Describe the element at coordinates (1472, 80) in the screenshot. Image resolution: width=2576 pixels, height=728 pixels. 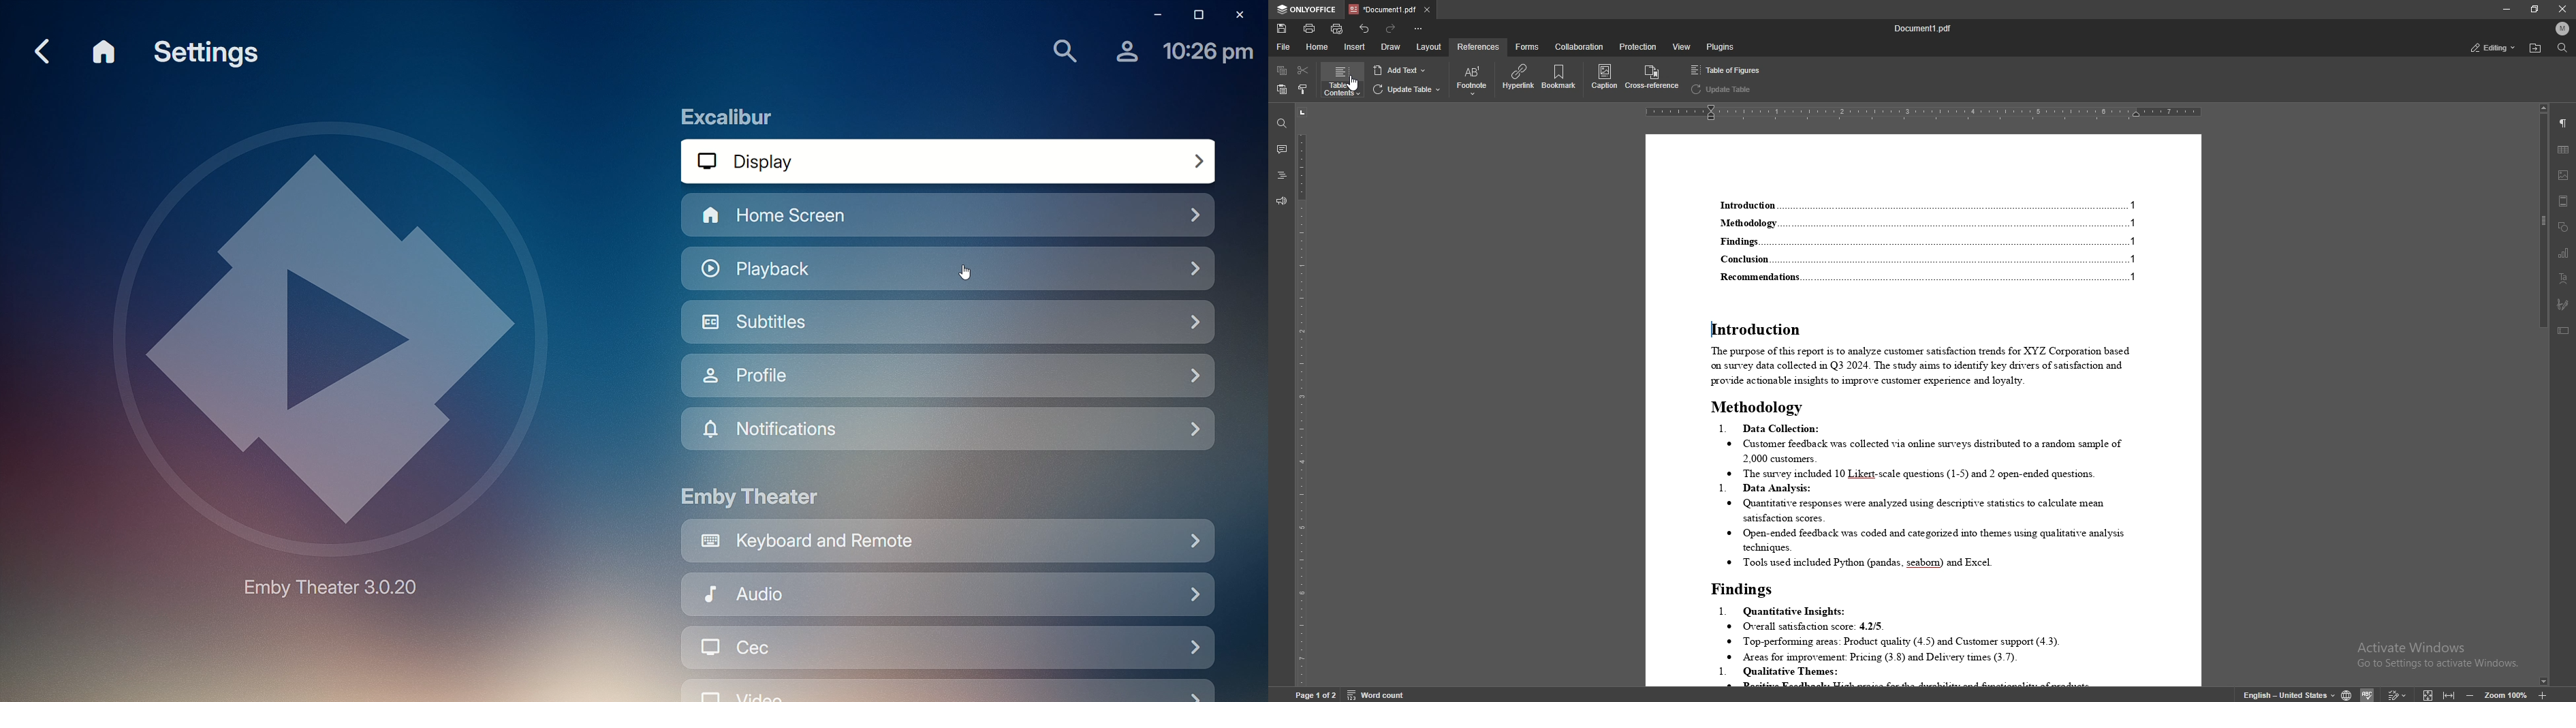
I see `footnote` at that location.